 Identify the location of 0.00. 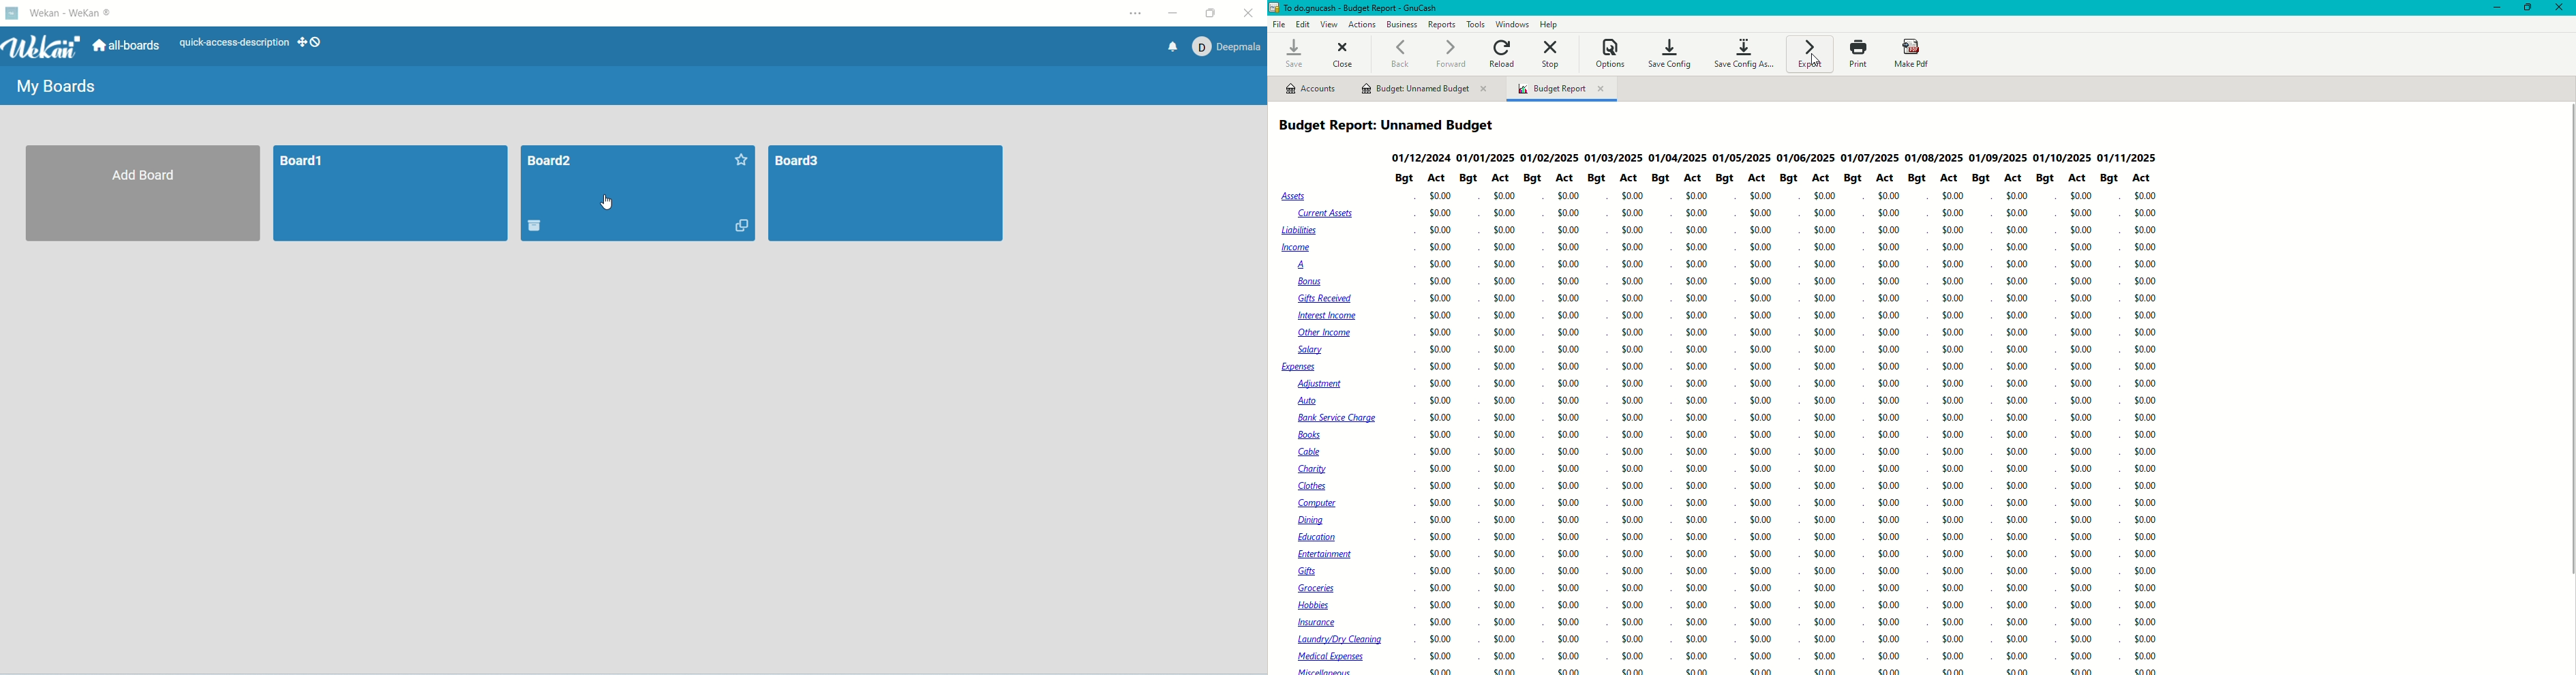
(1438, 196).